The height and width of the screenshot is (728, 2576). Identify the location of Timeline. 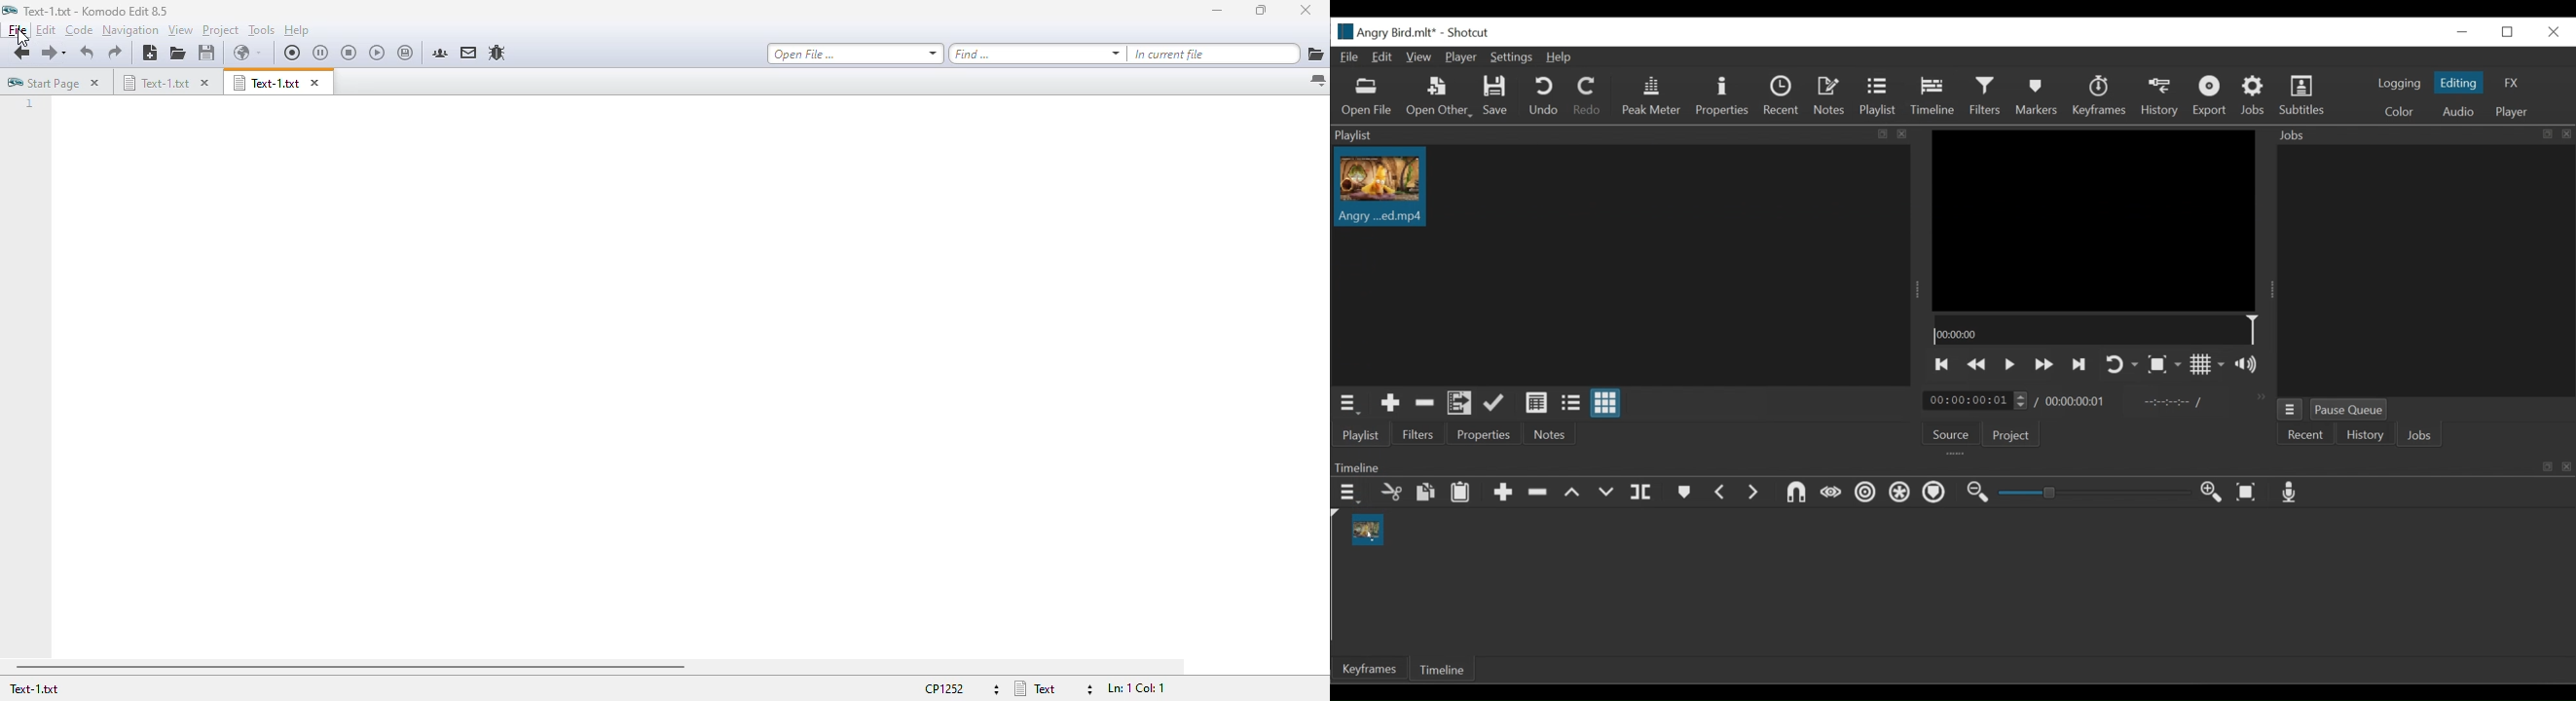
(1443, 668).